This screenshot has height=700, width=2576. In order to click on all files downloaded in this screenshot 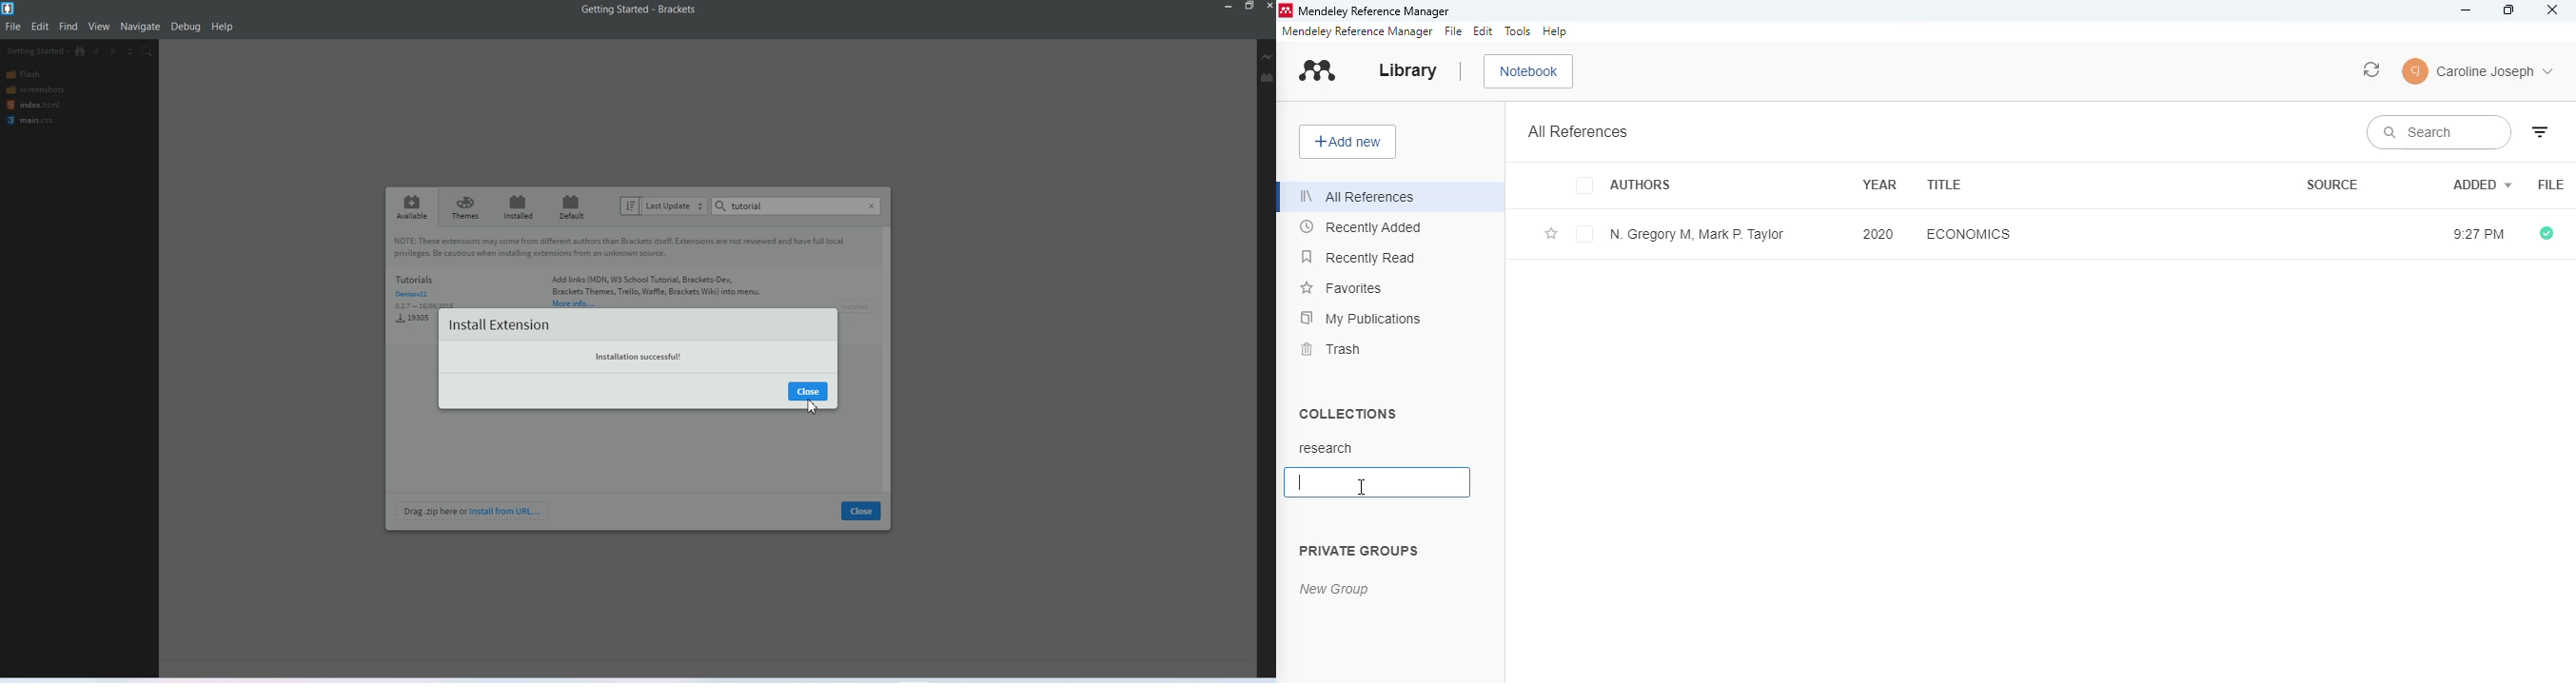, I will do `click(2547, 234)`.